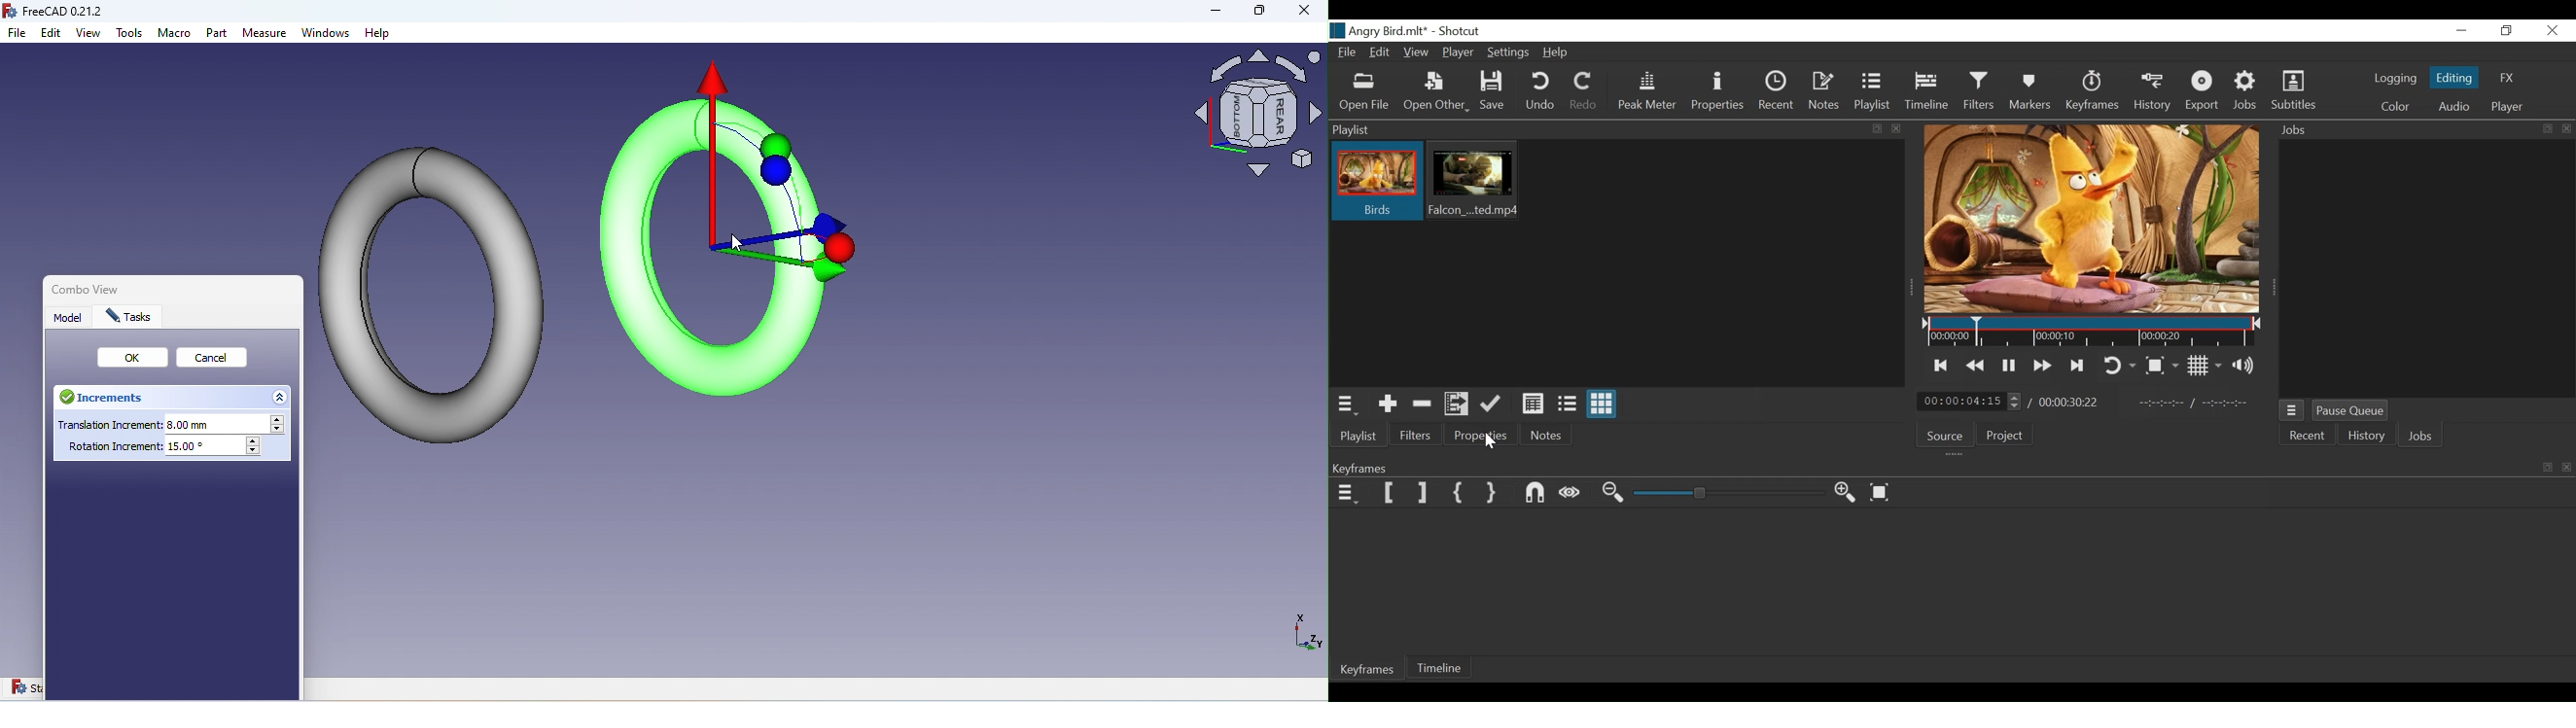 This screenshot has height=728, width=2576. Describe the element at coordinates (1537, 493) in the screenshot. I see `Snap` at that location.